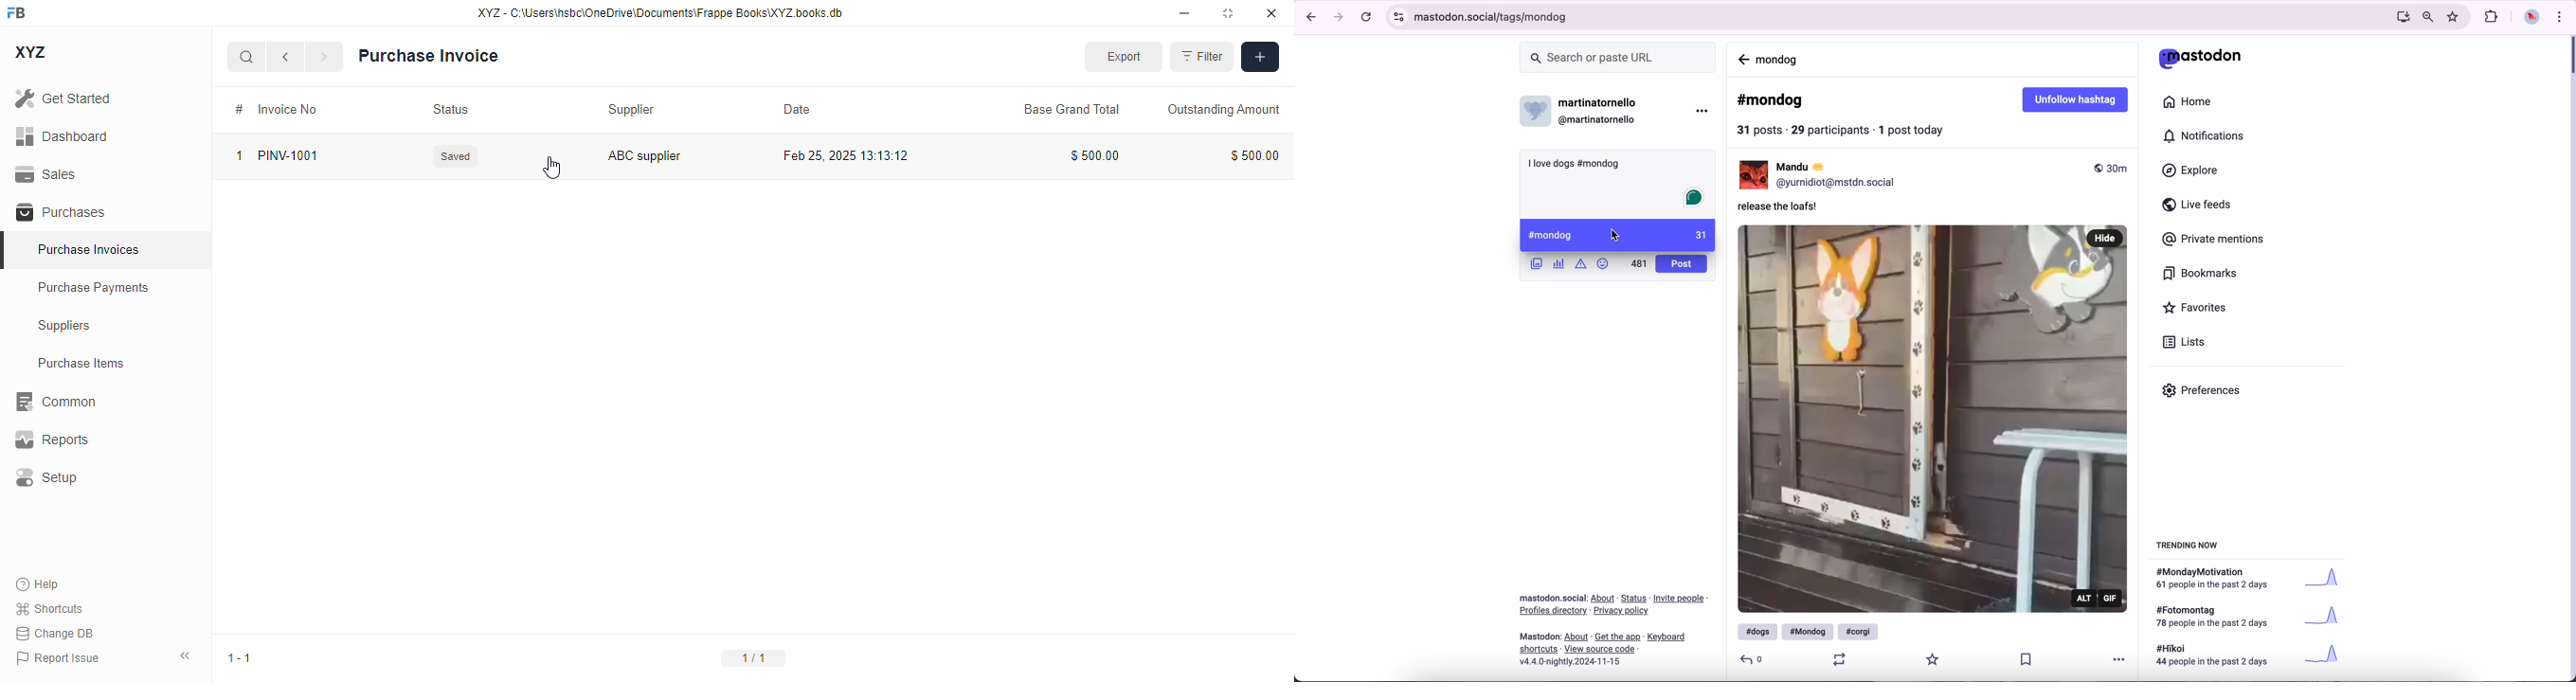 This screenshot has height=700, width=2576. What do you see at coordinates (247, 57) in the screenshot?
I see `search` at bounding box center [247, 57].